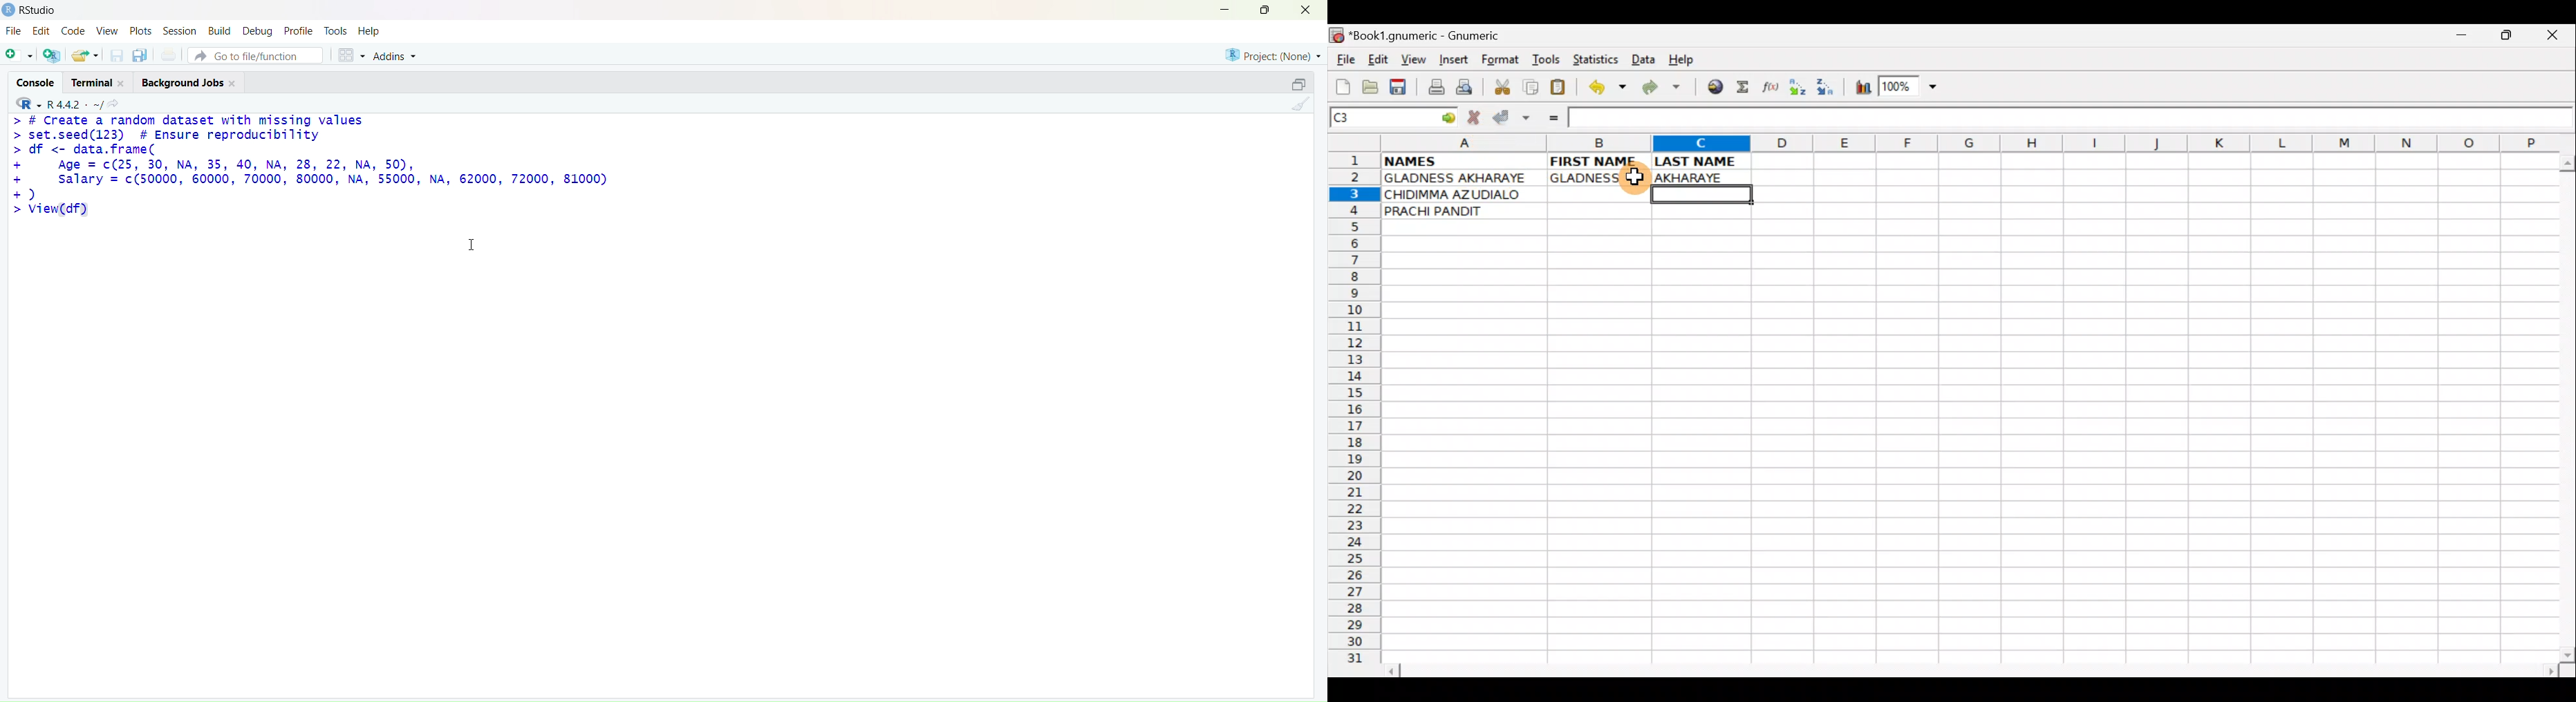 Image resolution: width=2576 pixels, height=728 pixels. What do you see at coordinates (345, 169) in the screenshot?
I see `> # Create a random dataset with missing values> set.seed(123) # Ensure reproducibility> df <- data.frame(+ Age = c(25, 30, NA, 35, 40, NA, 28, 22, NA, 50),+ salary = c(50000, 60000, 70000, 80000, NA, 55000, NA, 62000, 72000, 81000)+)> view(df)` at bounding box center [345, 169].